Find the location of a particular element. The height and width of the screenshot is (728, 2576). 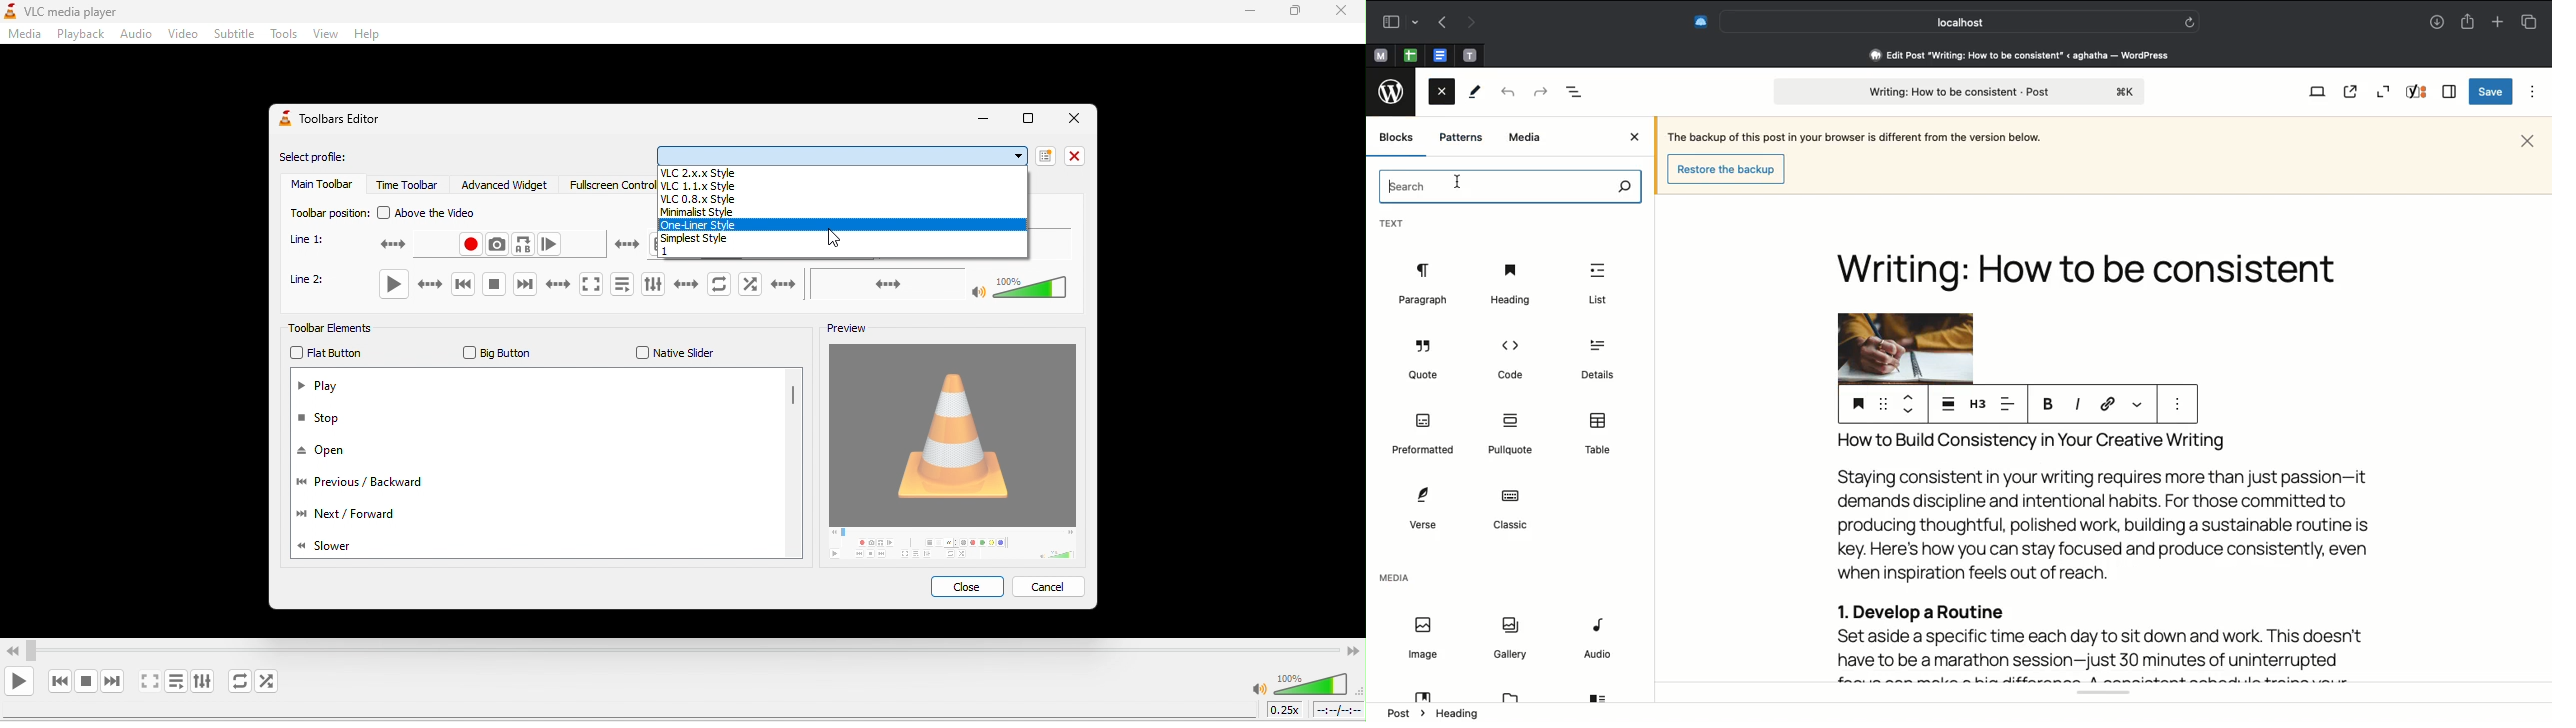

select profile is located at coordinates (332, 155).